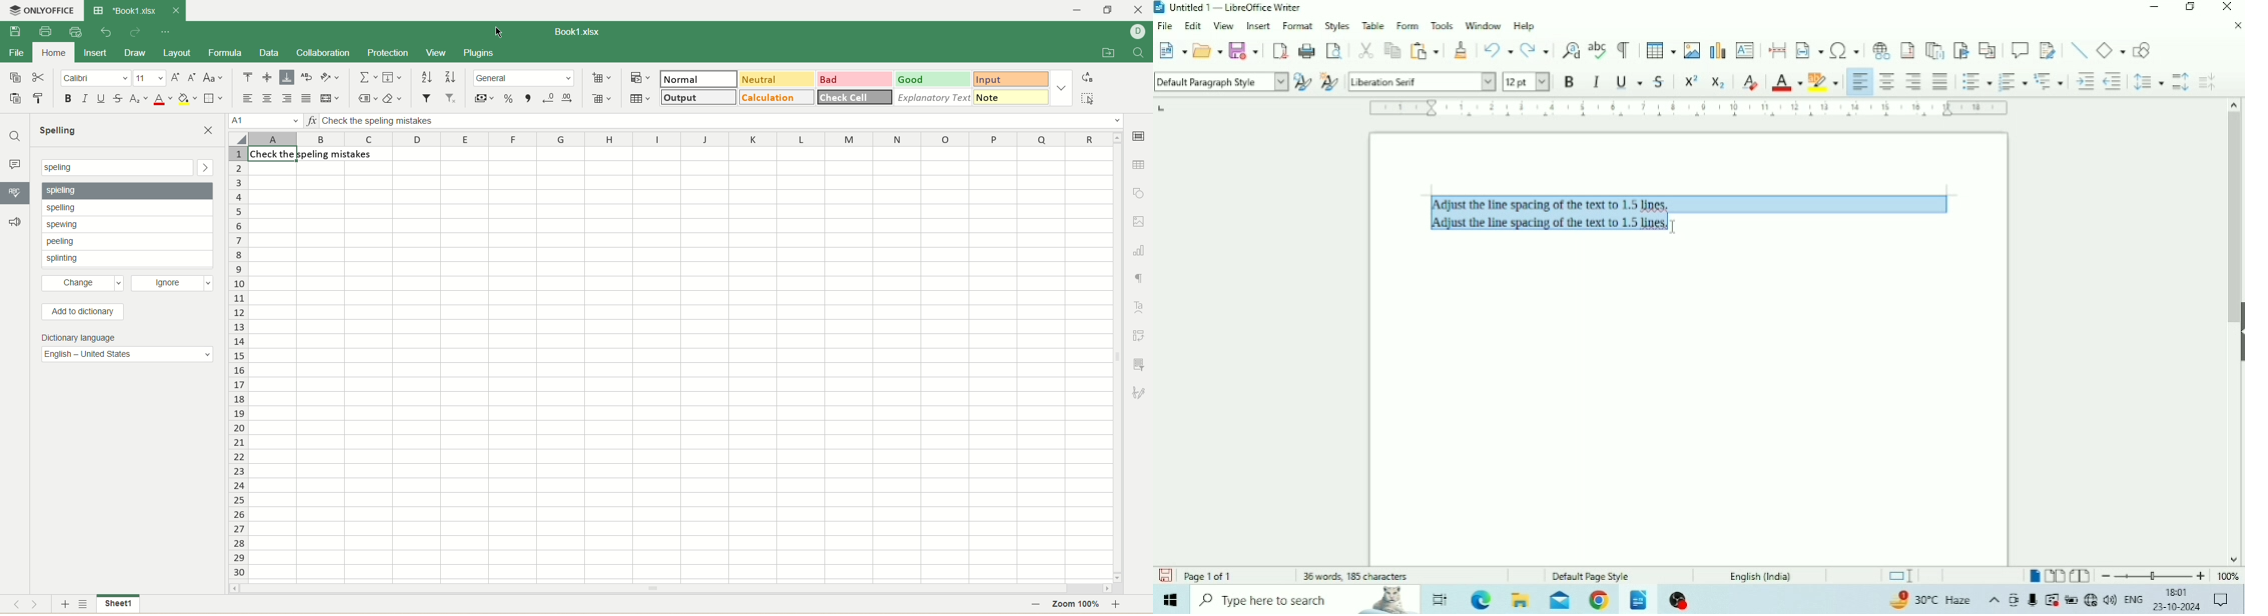 The width and height of the screenshot is (2268, 616). I want to click on Horizontal scale, so click(1688, 108).